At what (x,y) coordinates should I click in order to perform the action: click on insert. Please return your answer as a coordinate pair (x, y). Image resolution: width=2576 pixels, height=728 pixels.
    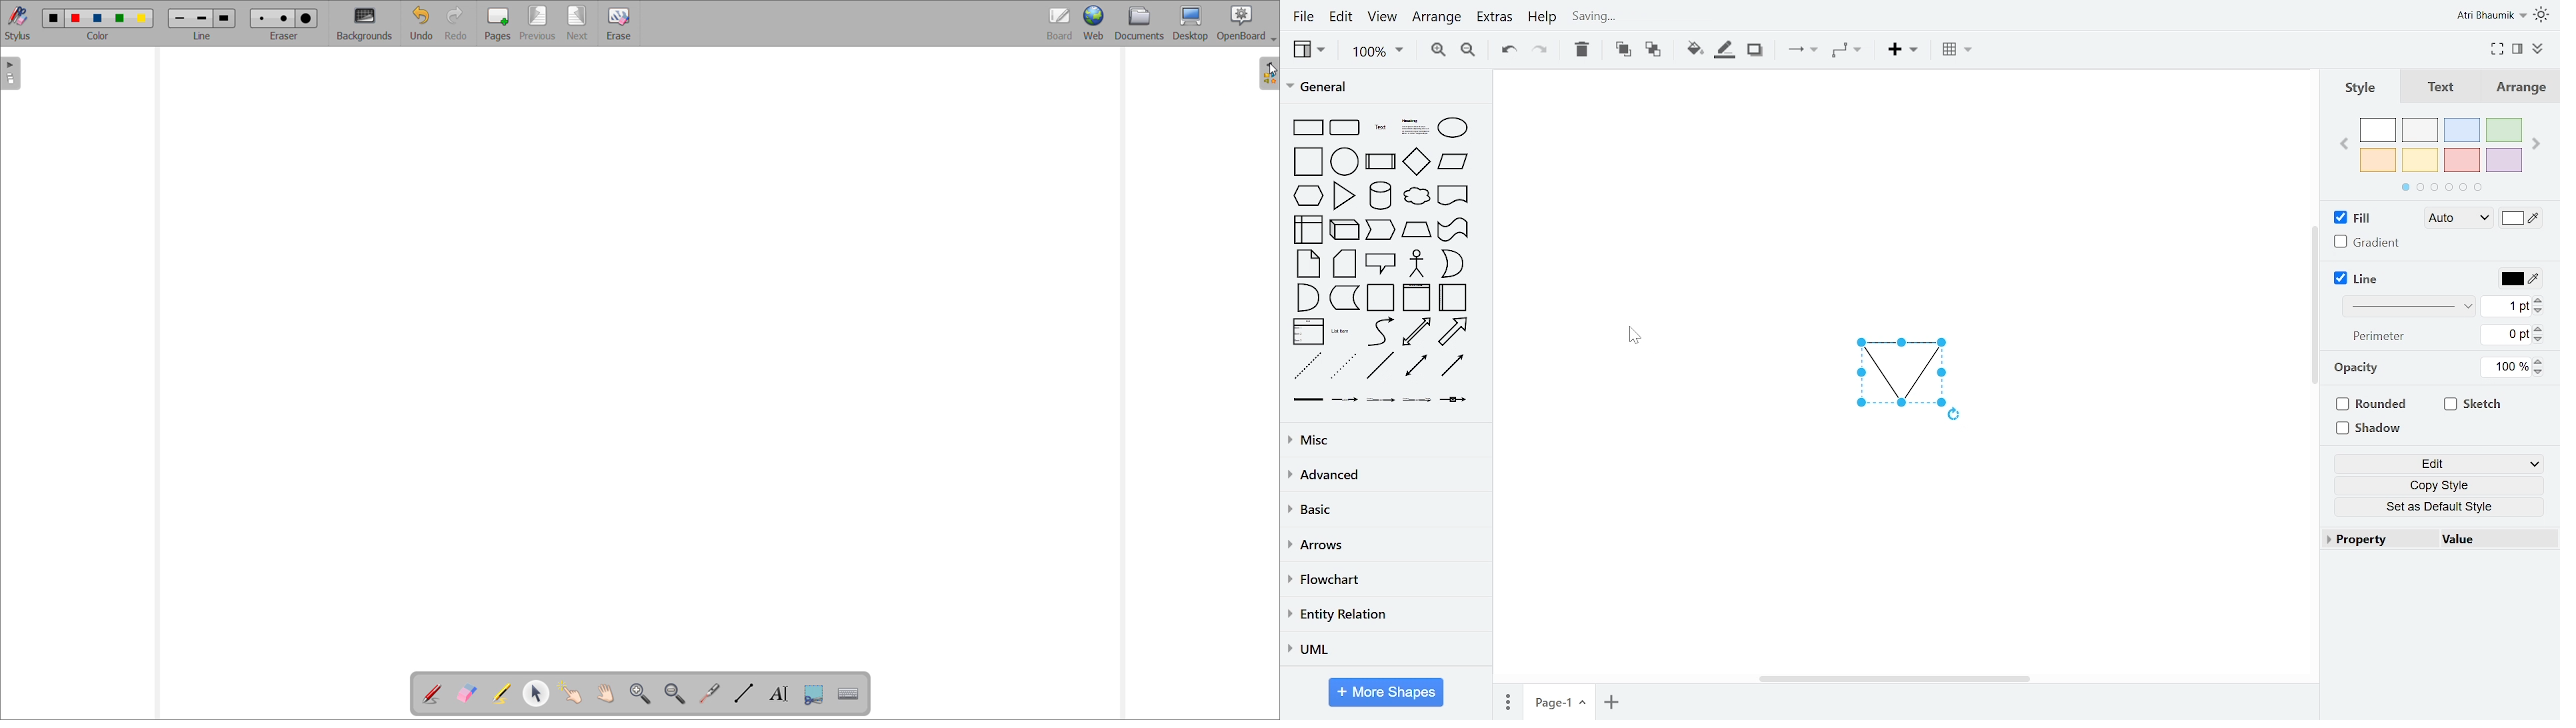
    Looking at the image, I should click on (1902, 50).